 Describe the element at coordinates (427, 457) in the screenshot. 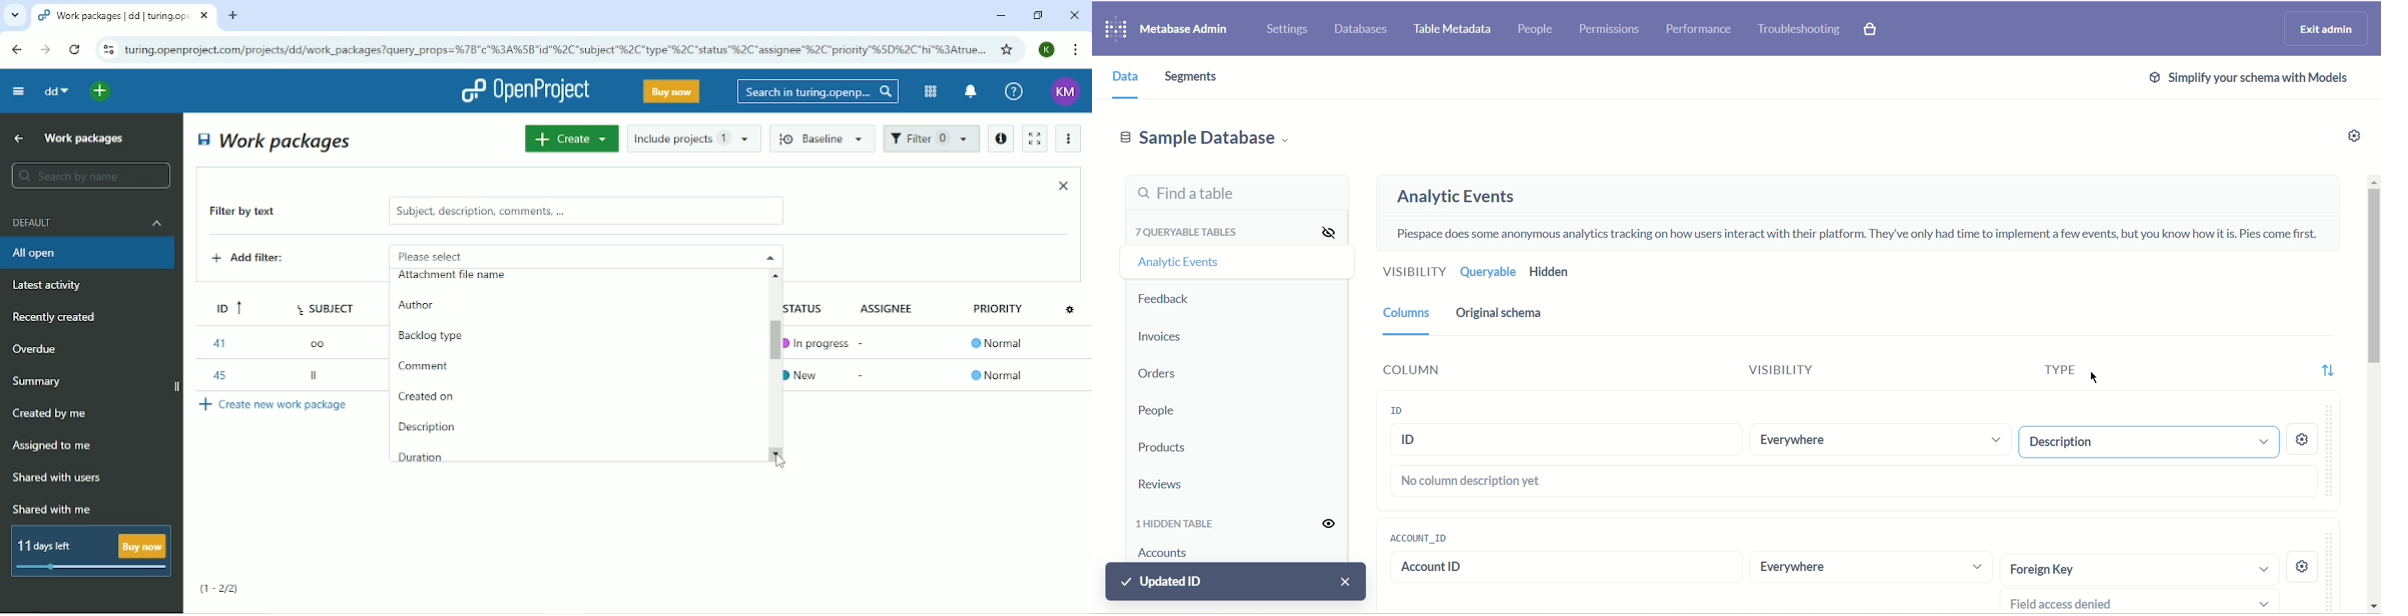

I see `durations` at that location.